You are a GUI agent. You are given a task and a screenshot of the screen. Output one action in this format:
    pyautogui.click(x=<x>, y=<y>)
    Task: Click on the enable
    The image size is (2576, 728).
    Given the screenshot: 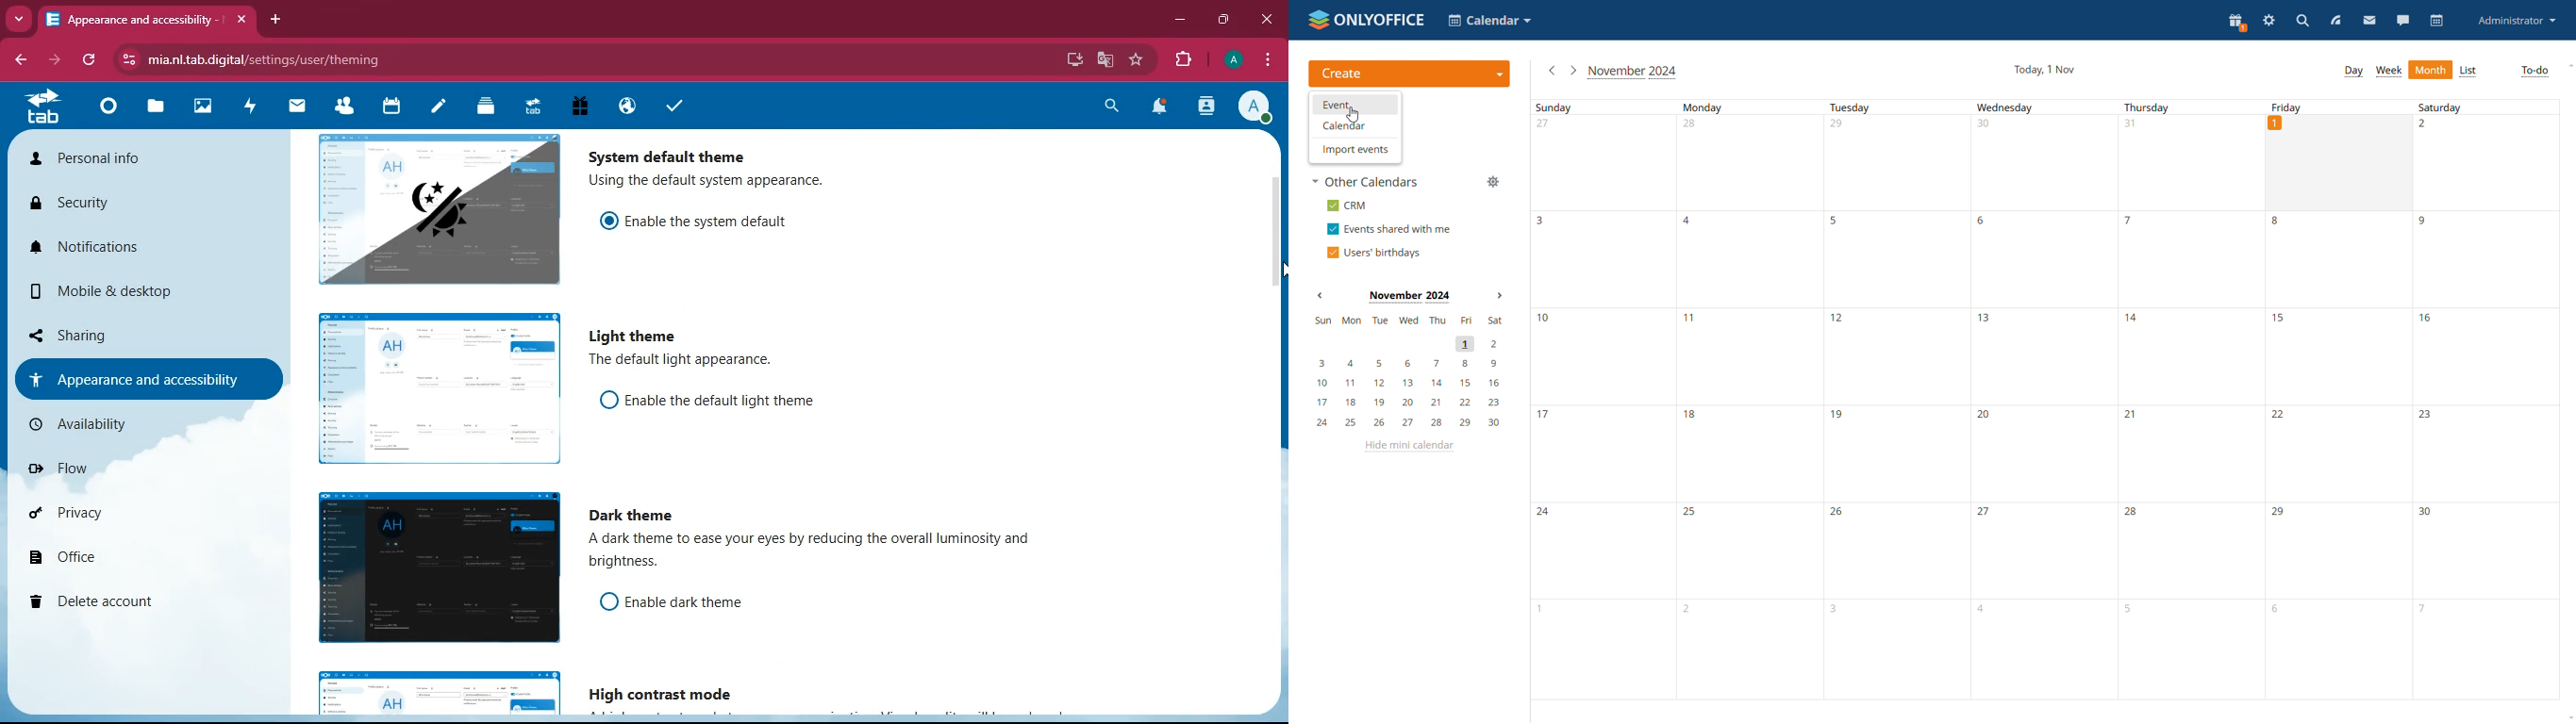 What is the action you would take?
    pyautogui.click(x=729, y=402)
    